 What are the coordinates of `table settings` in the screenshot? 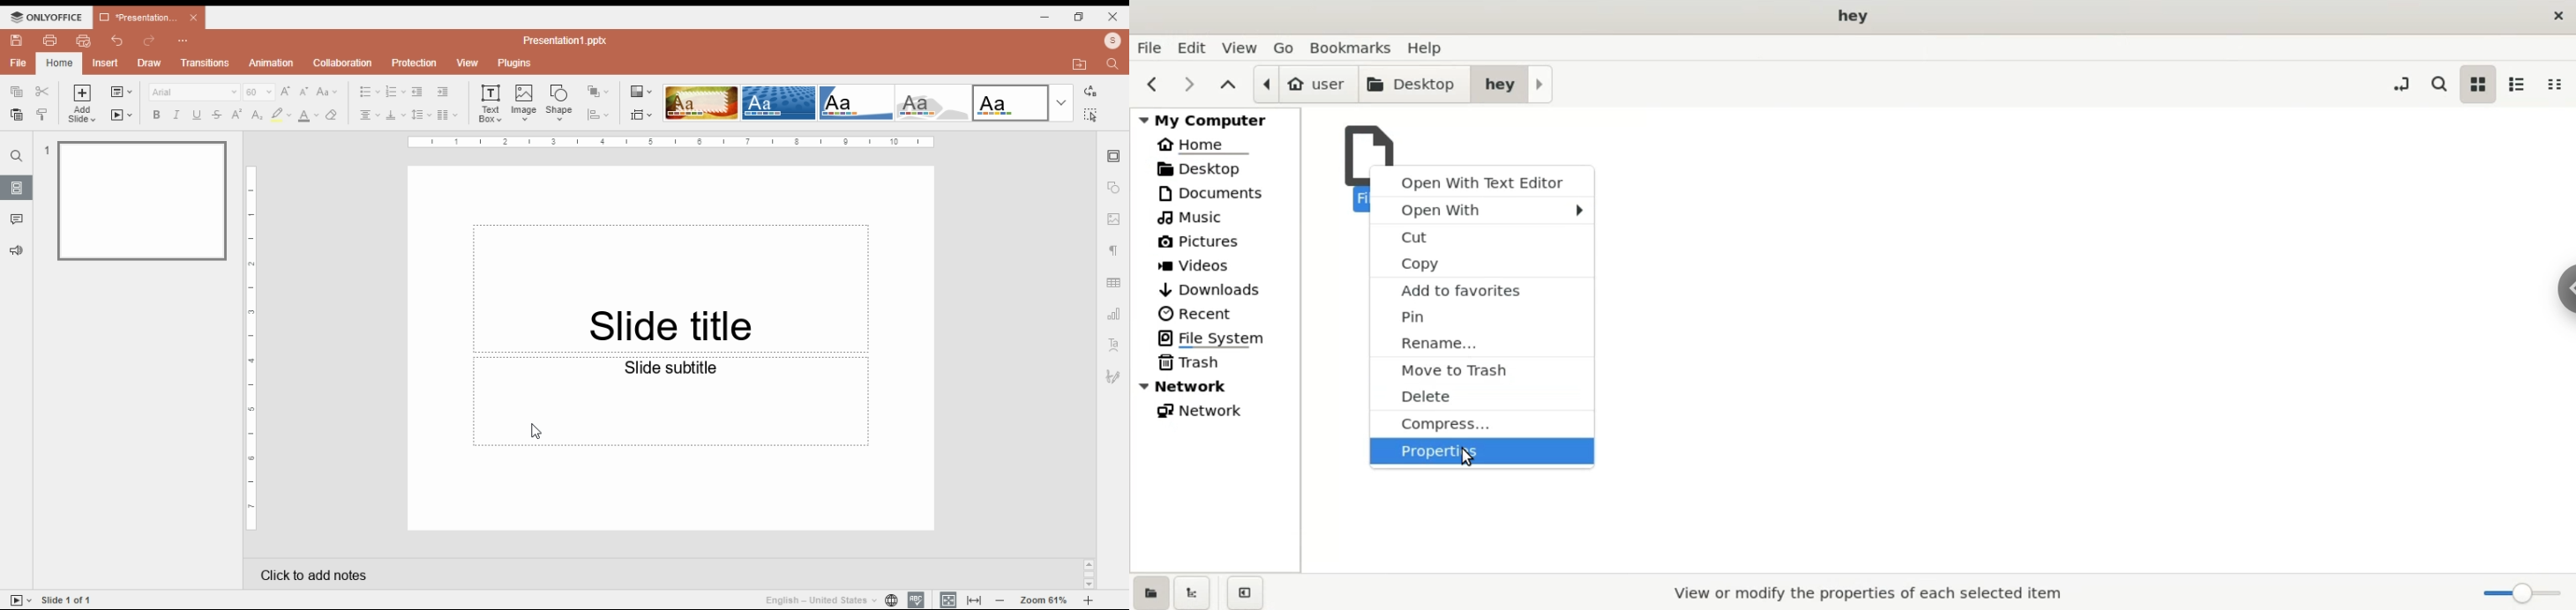 It's located at (1115, 285).